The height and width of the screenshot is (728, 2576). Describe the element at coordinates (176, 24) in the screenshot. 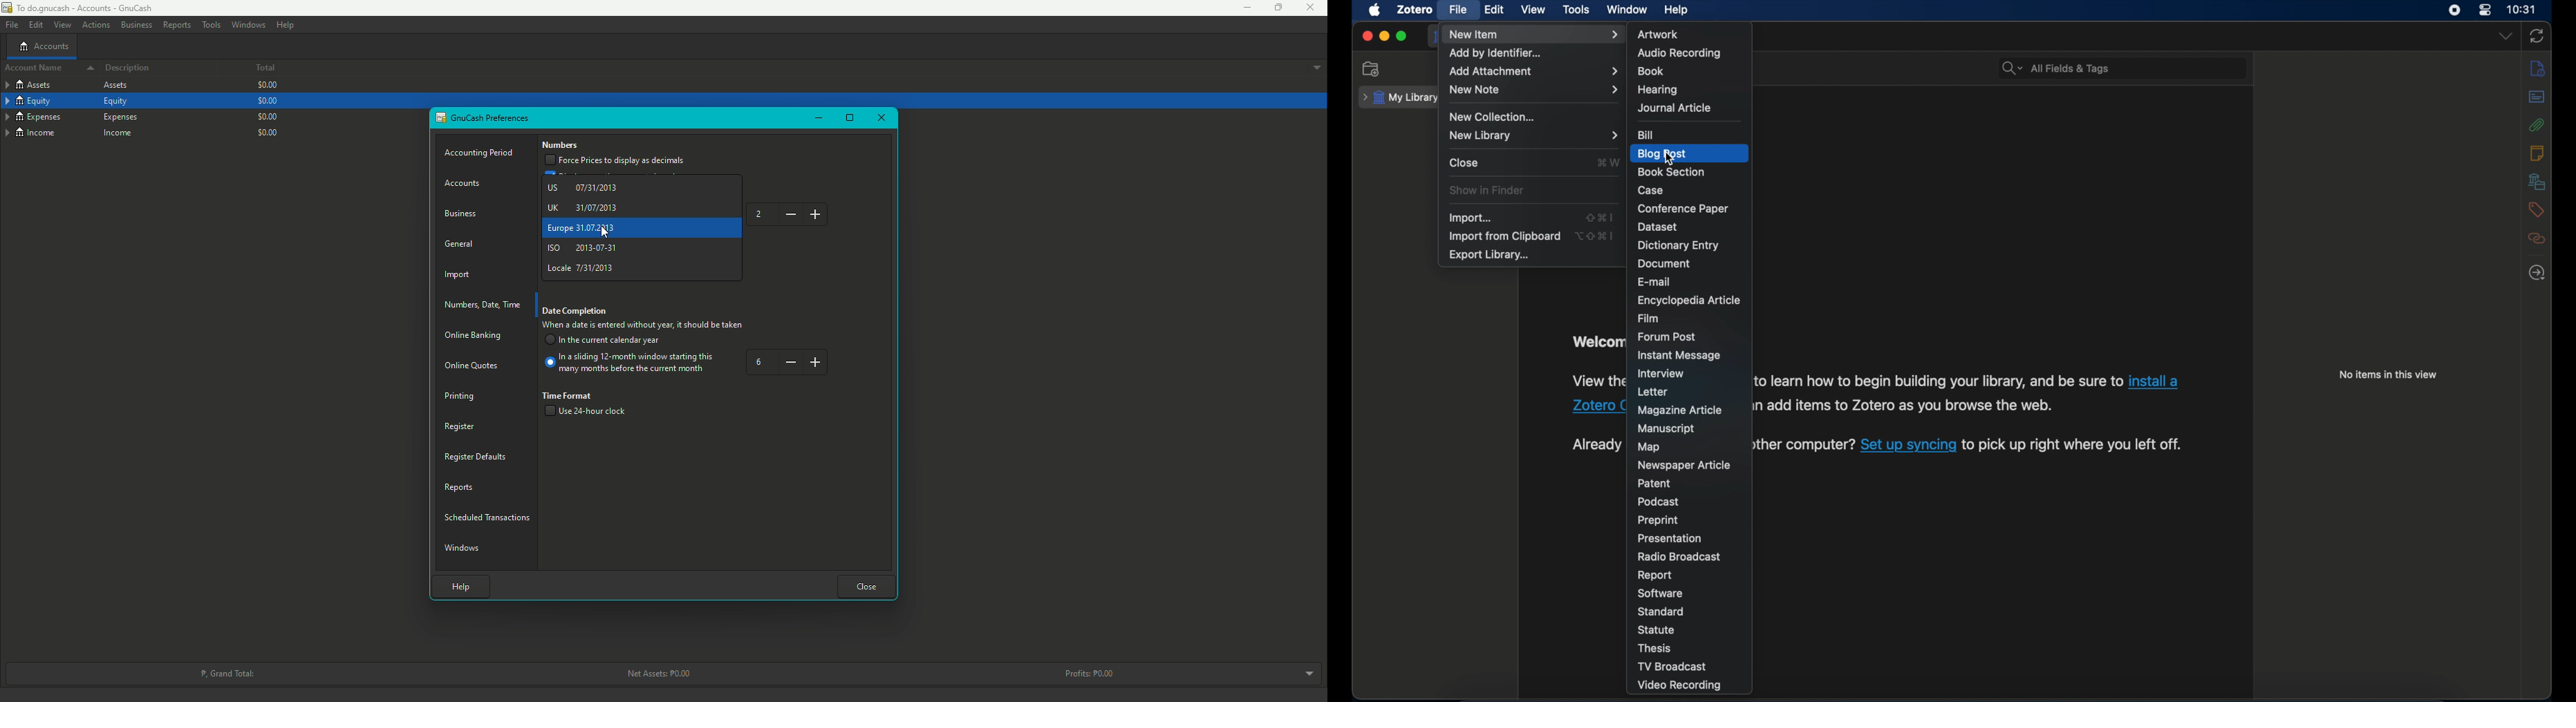

I see `Reports` at that location.